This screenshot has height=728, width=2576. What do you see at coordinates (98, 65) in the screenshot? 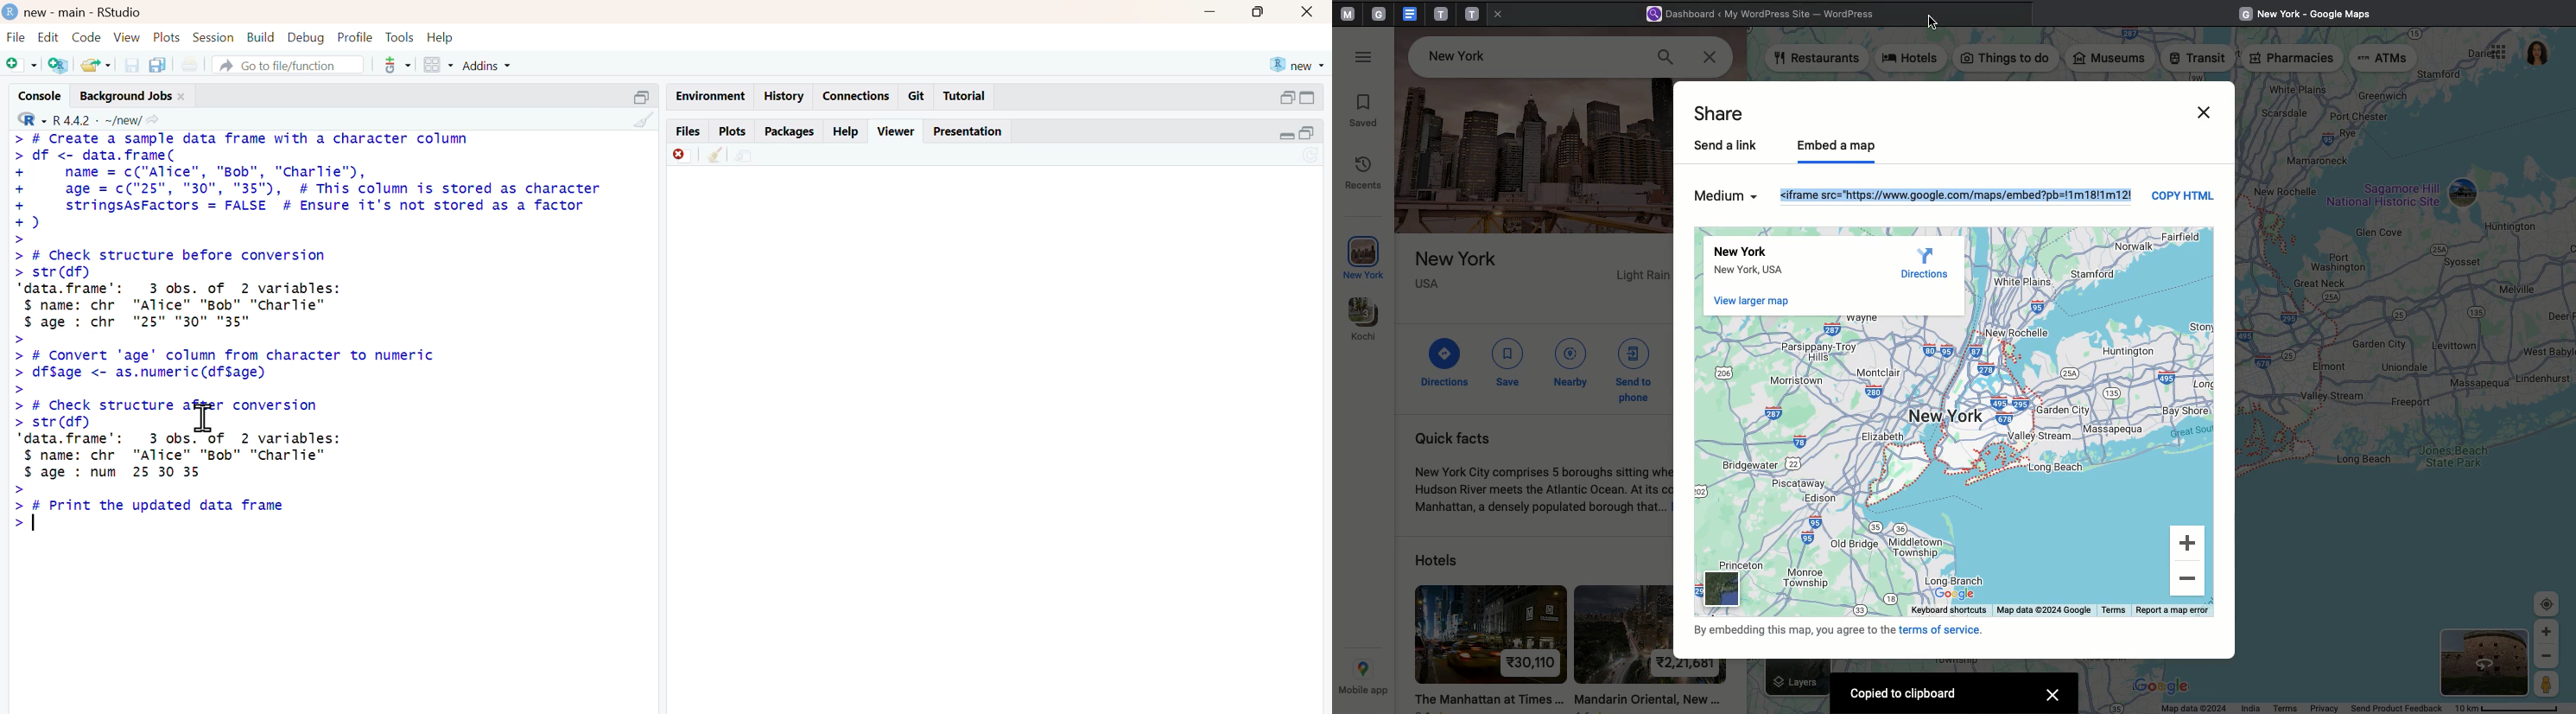
I see `share folder as` at bounding box center [98, 65].